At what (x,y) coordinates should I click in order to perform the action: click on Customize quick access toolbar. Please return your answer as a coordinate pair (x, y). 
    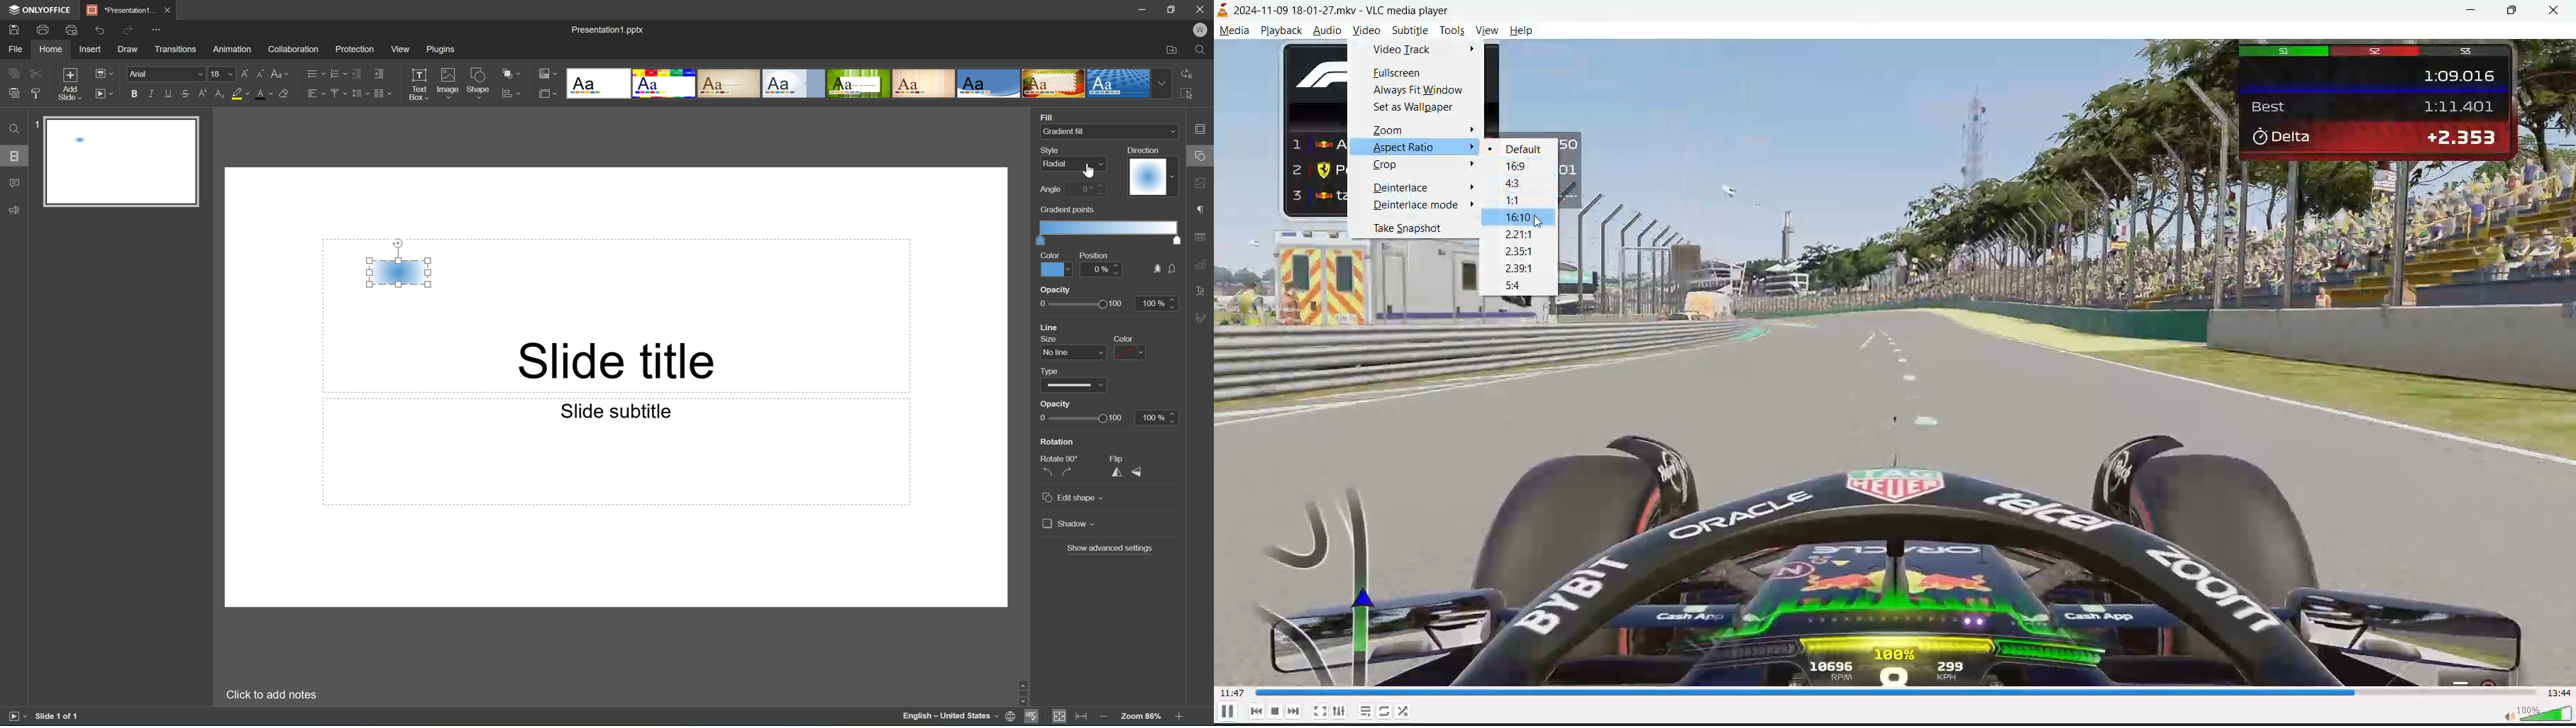
    Looking at the image, I should click on (159, 28).